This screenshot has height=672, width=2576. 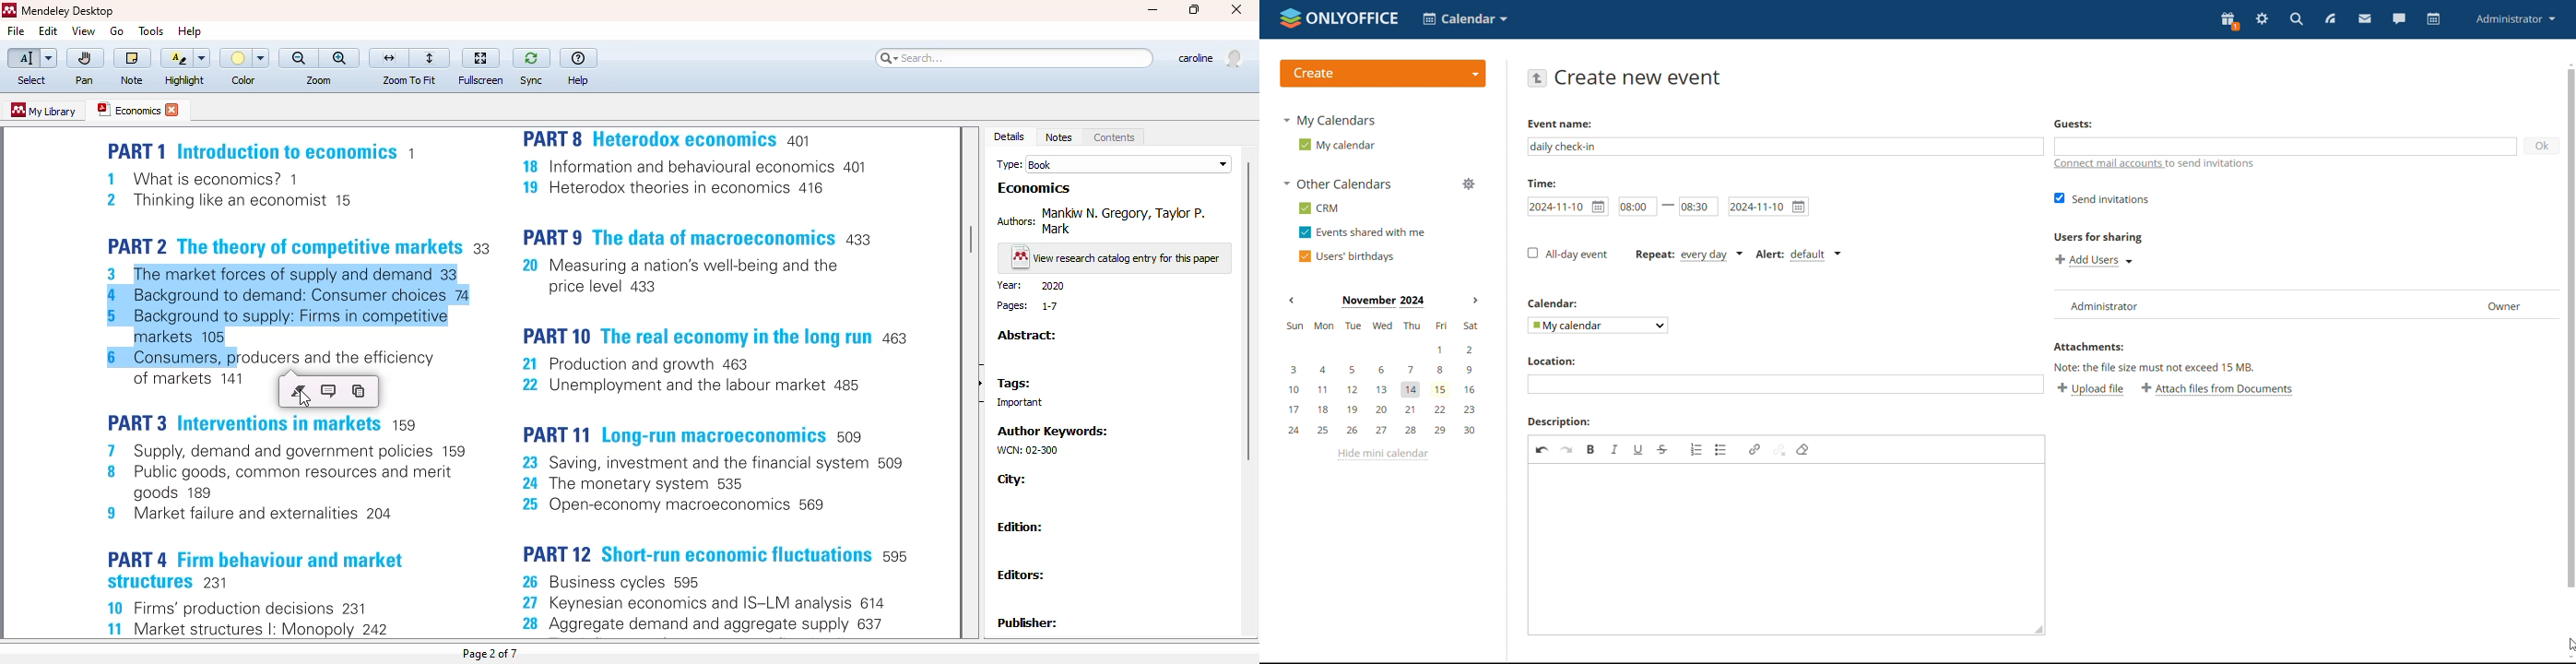 I want to click on events shared with me, so click(x=1362, y=233).